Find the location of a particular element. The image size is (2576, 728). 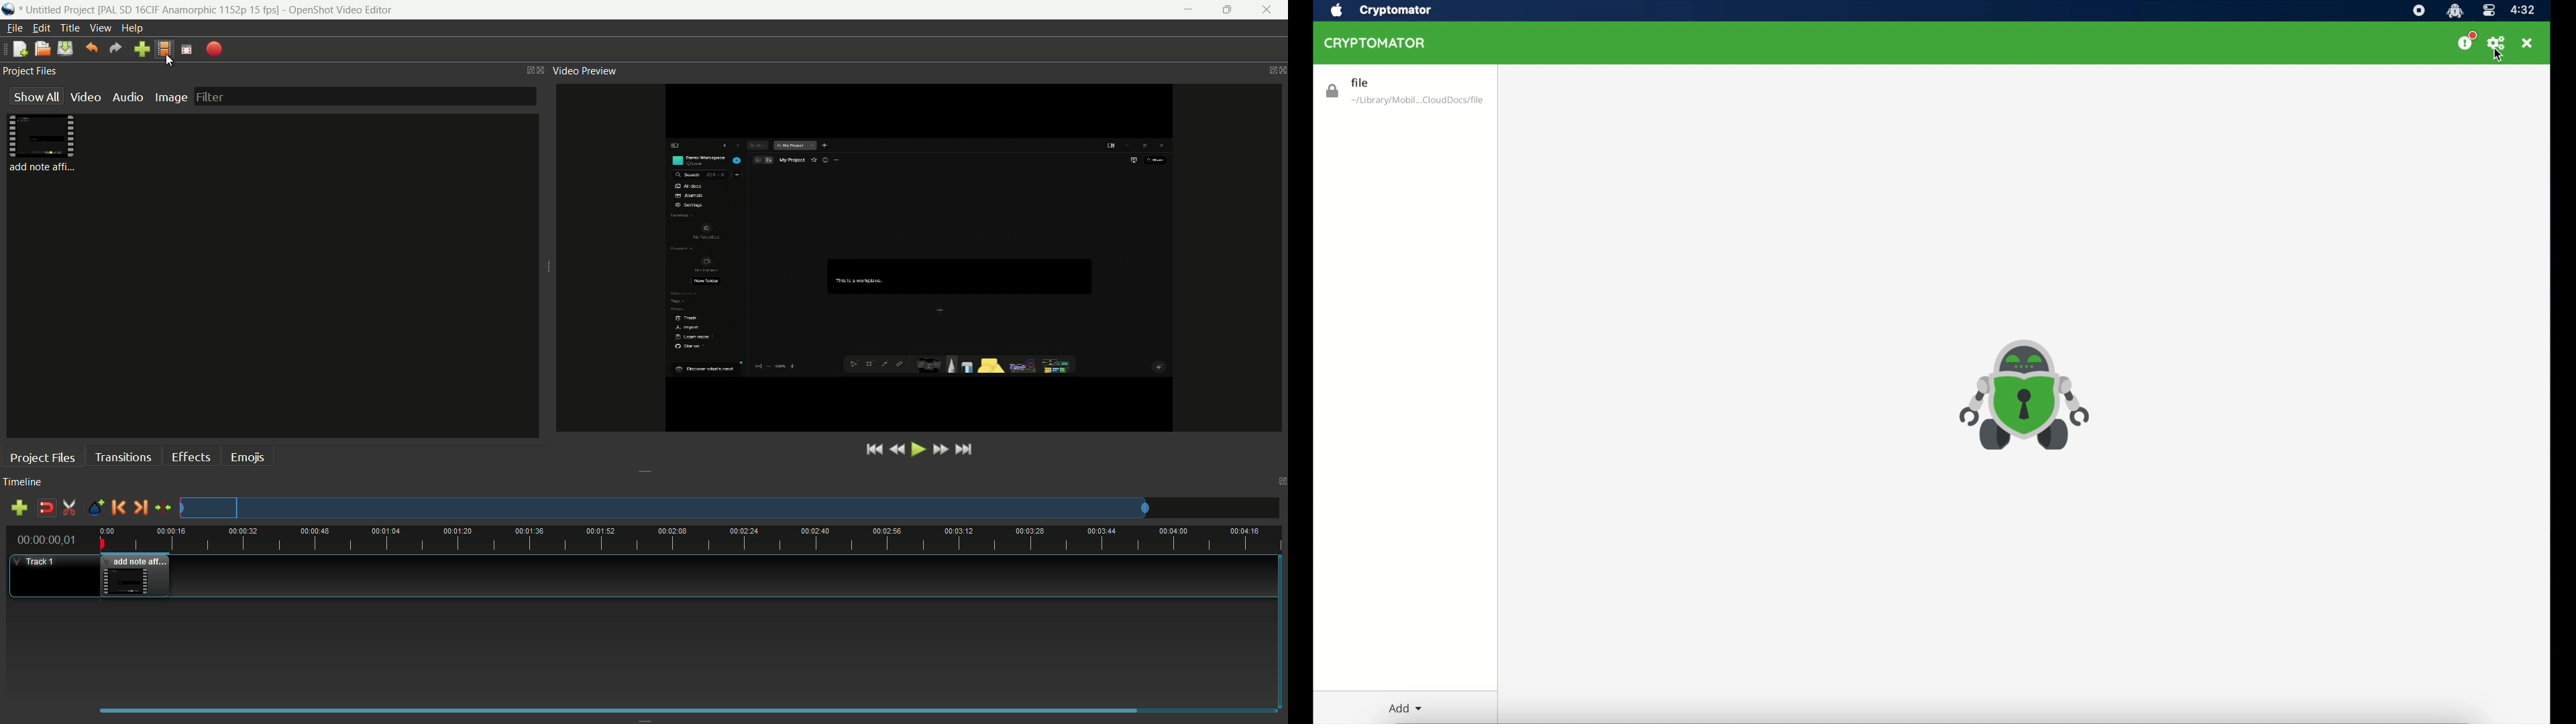

cryptomator is located at coordinates (1379, 44).